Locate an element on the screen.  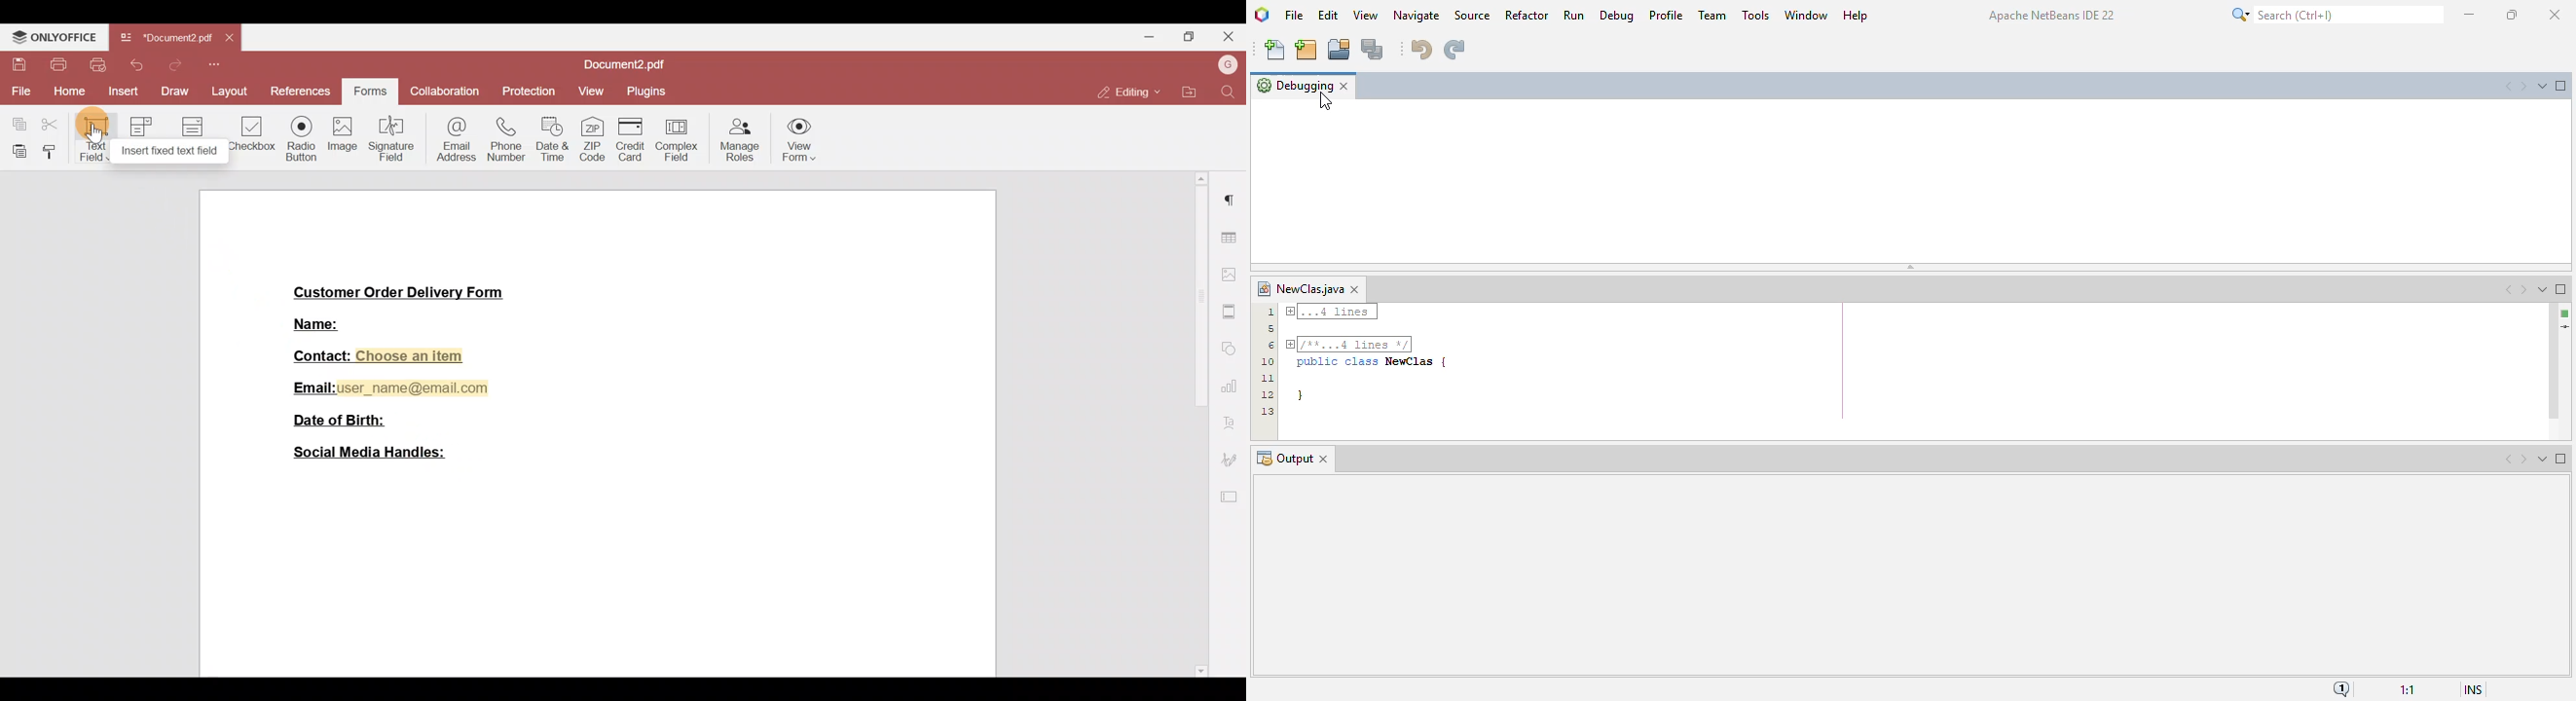
References is located at coordinates (299, 90).